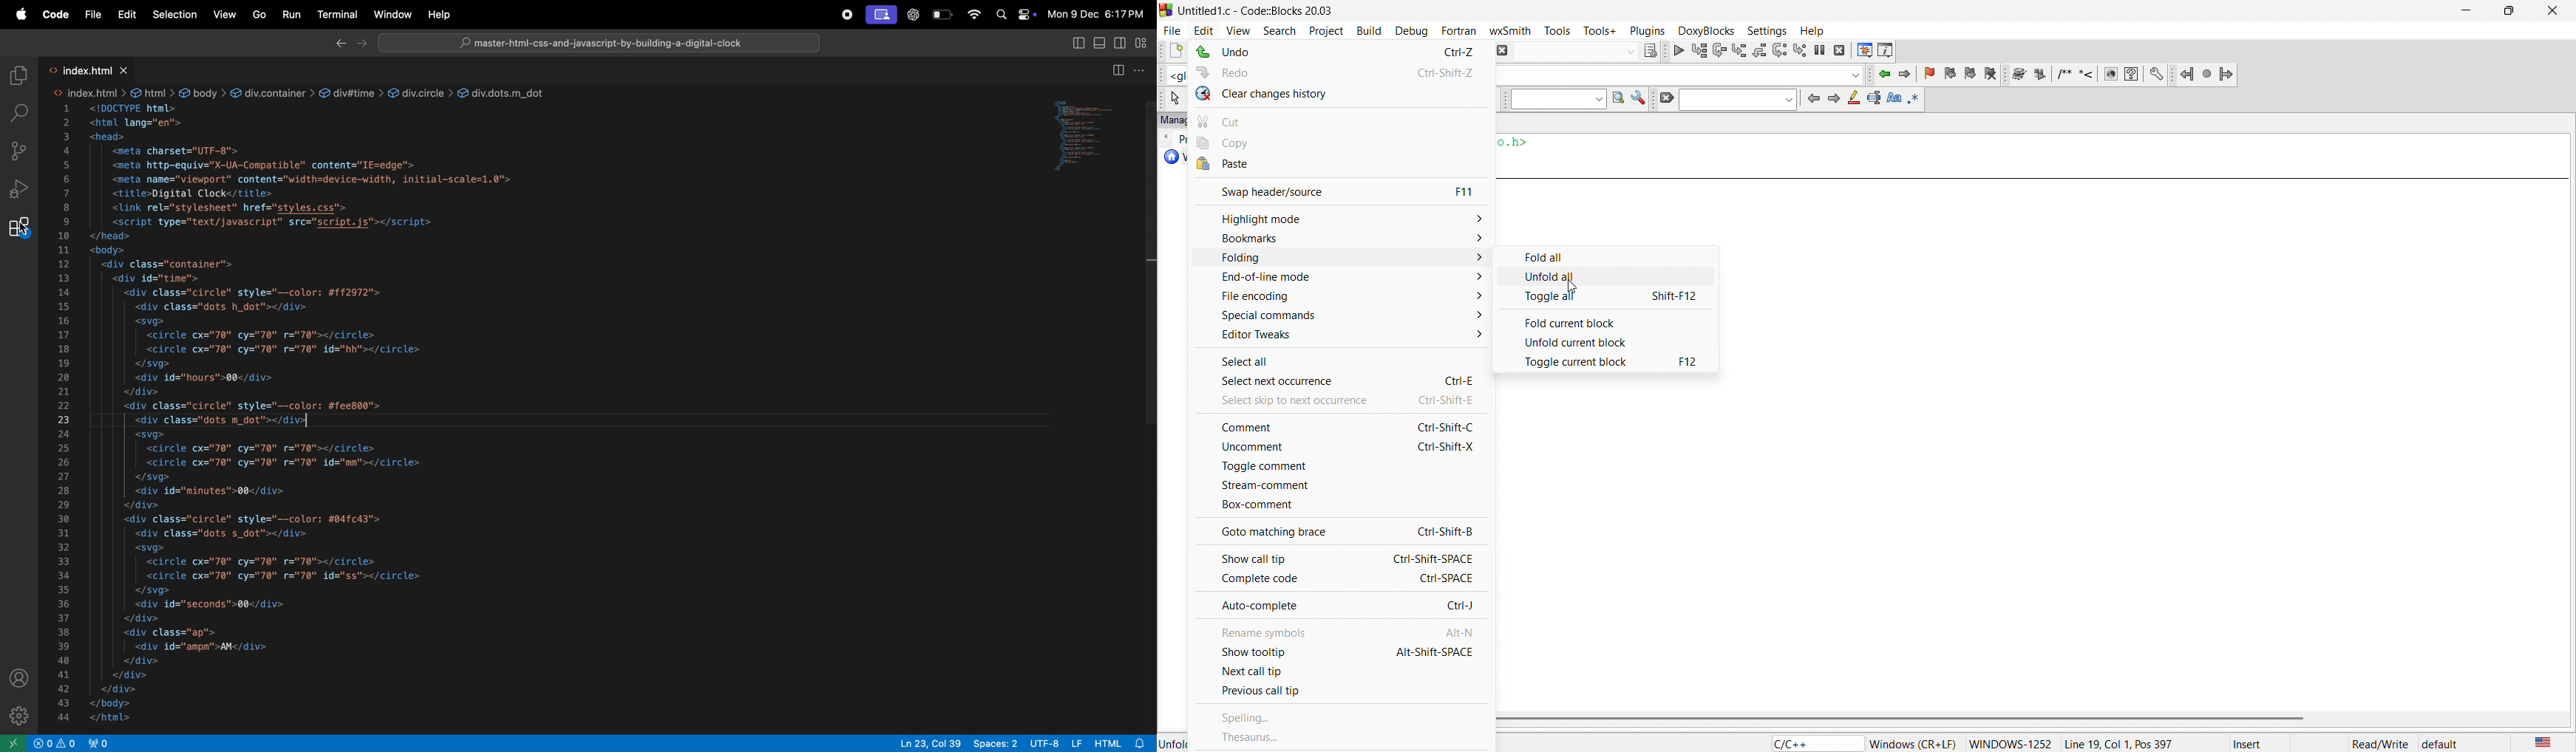 Image resolution: width=2576 pixels, height=756 pixels. I want to click on input box, so click(1573, 50).